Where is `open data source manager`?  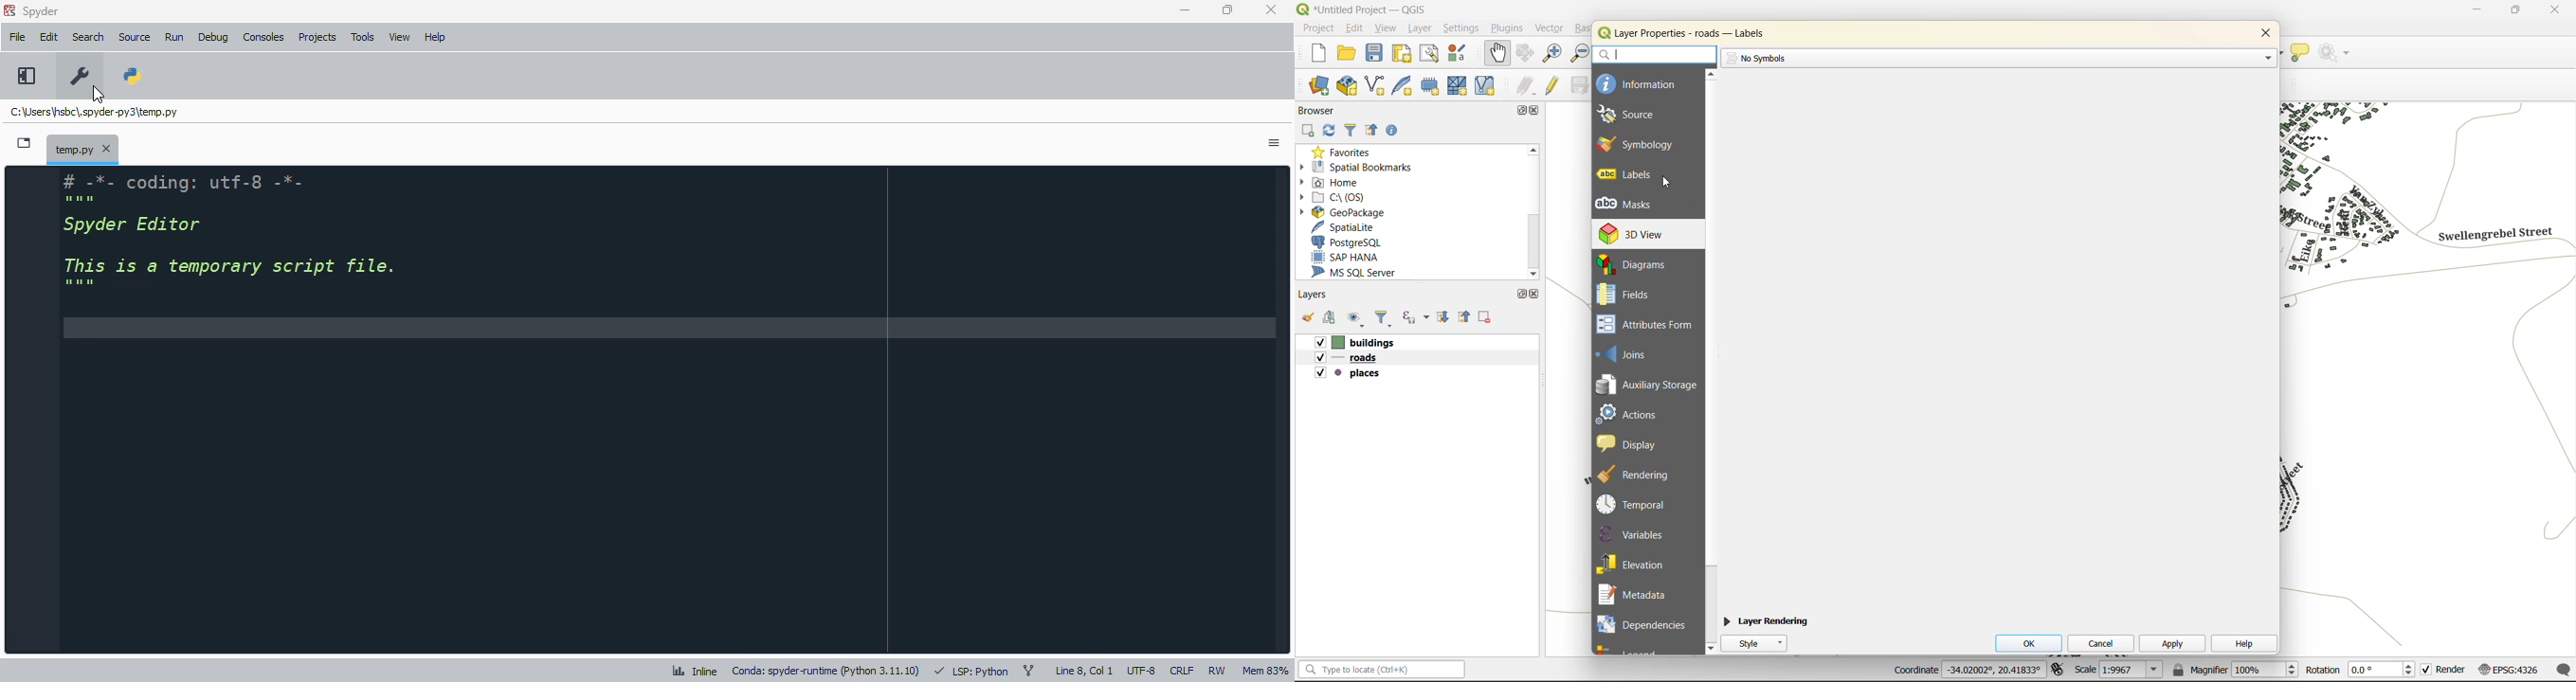
open data source manager is located at coordinates (1315, 87).